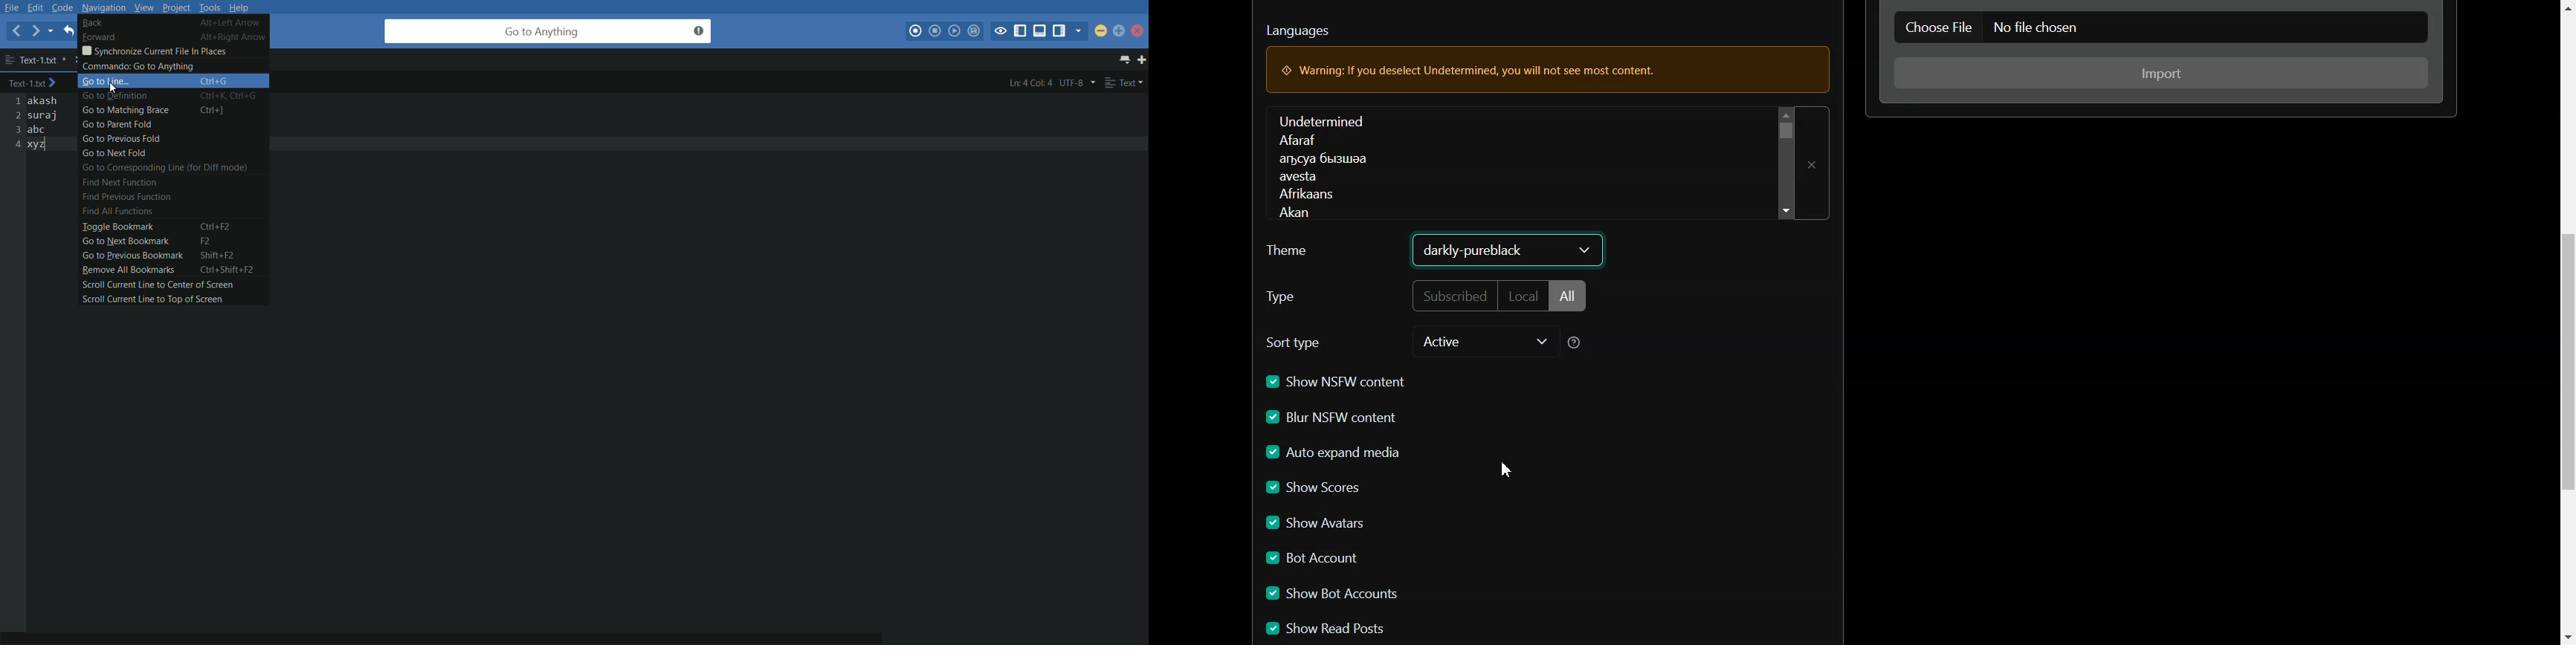 Image resolution: width=2576 pixels, height=672 pixels. Describe the element at coordinates (1299, 343) in the screenshot. I see `Sort Type` at that location.